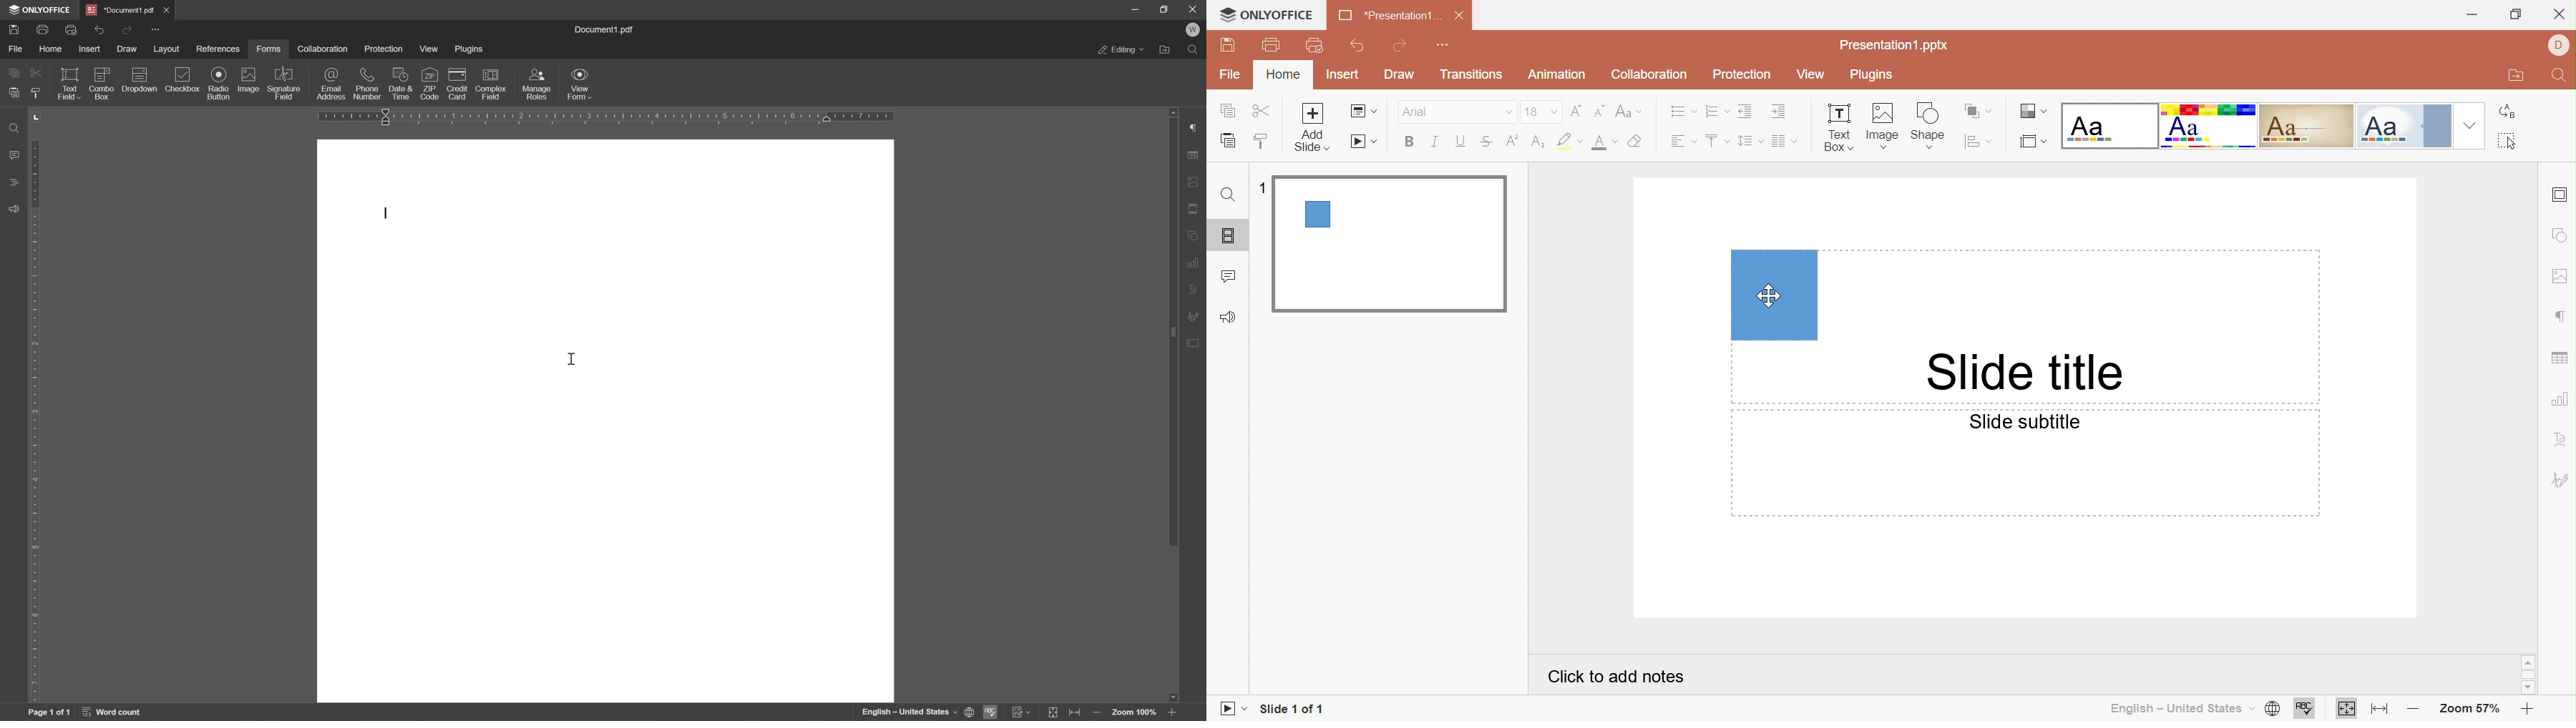 The image size is (2576, 728). Describe the element at coordinates (2560, 235) in the screenshot. I see `Shape settings` at that location.